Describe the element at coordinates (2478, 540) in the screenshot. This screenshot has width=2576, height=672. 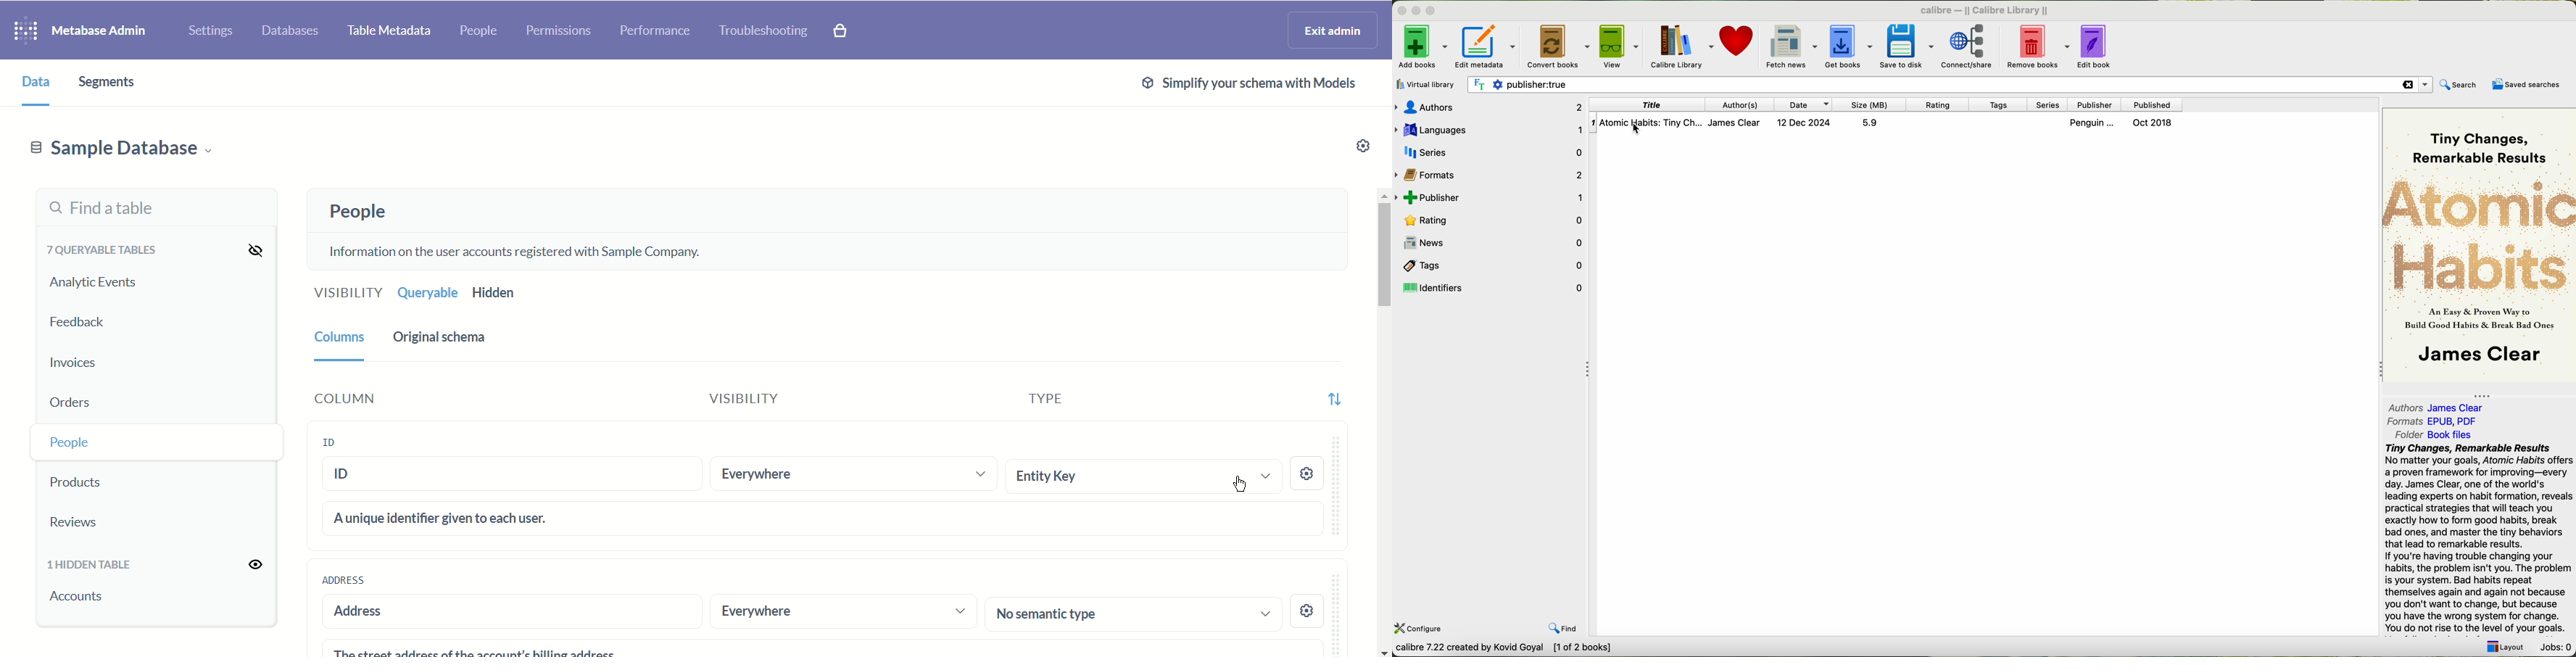
I see `summary` at that location.